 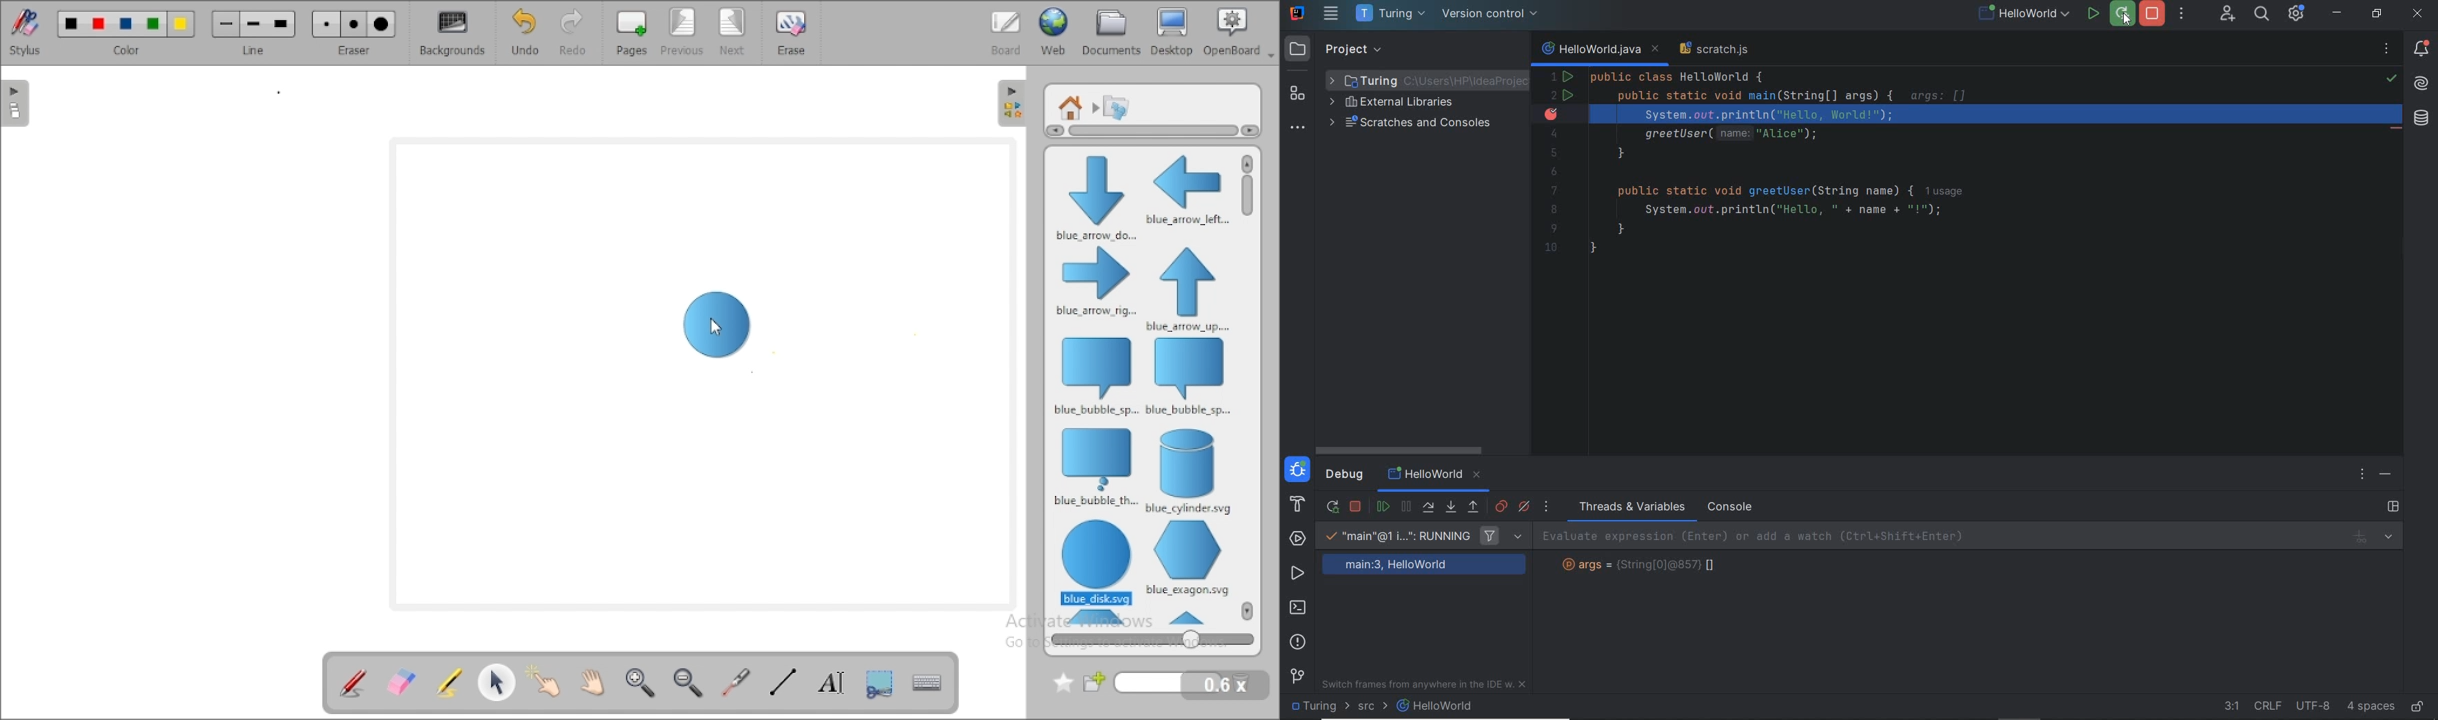 I want to click on more tool windows, so click(x=1296, y=129).